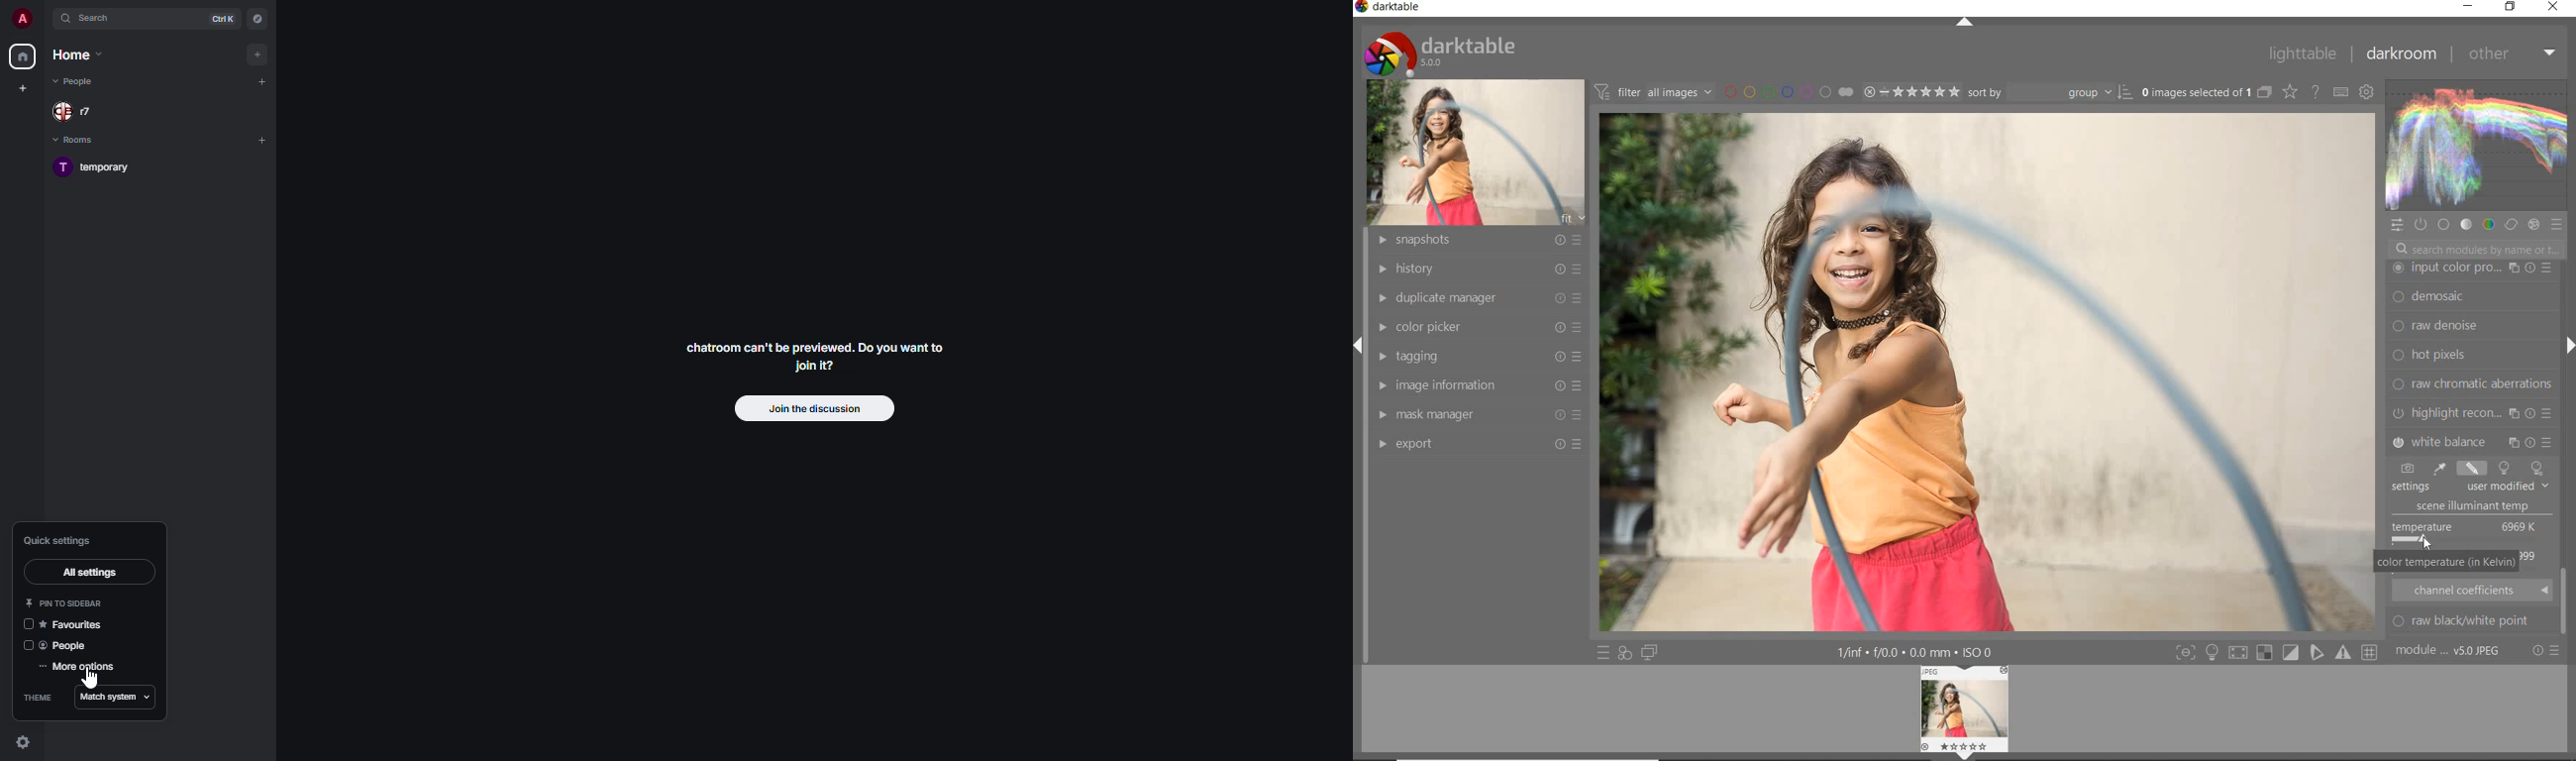  I want to click on pin to sidebar, so click(69, 602).